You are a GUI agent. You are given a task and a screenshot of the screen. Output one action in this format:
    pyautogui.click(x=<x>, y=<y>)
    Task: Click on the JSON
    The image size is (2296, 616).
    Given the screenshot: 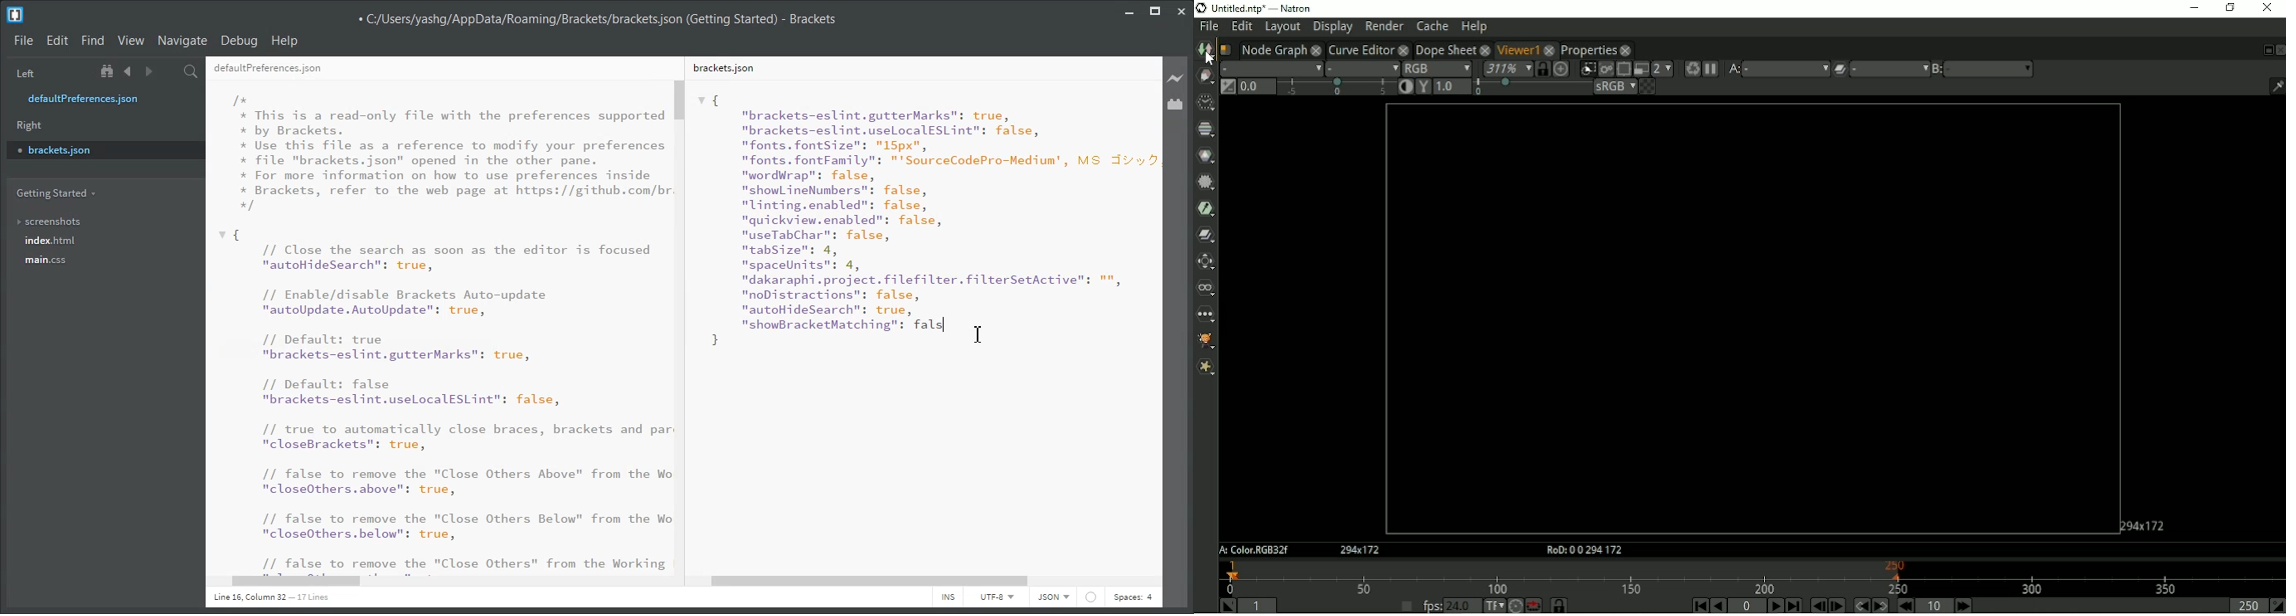 What is the action you would take?
    pyautogui.click(x=1055, y=597)
    